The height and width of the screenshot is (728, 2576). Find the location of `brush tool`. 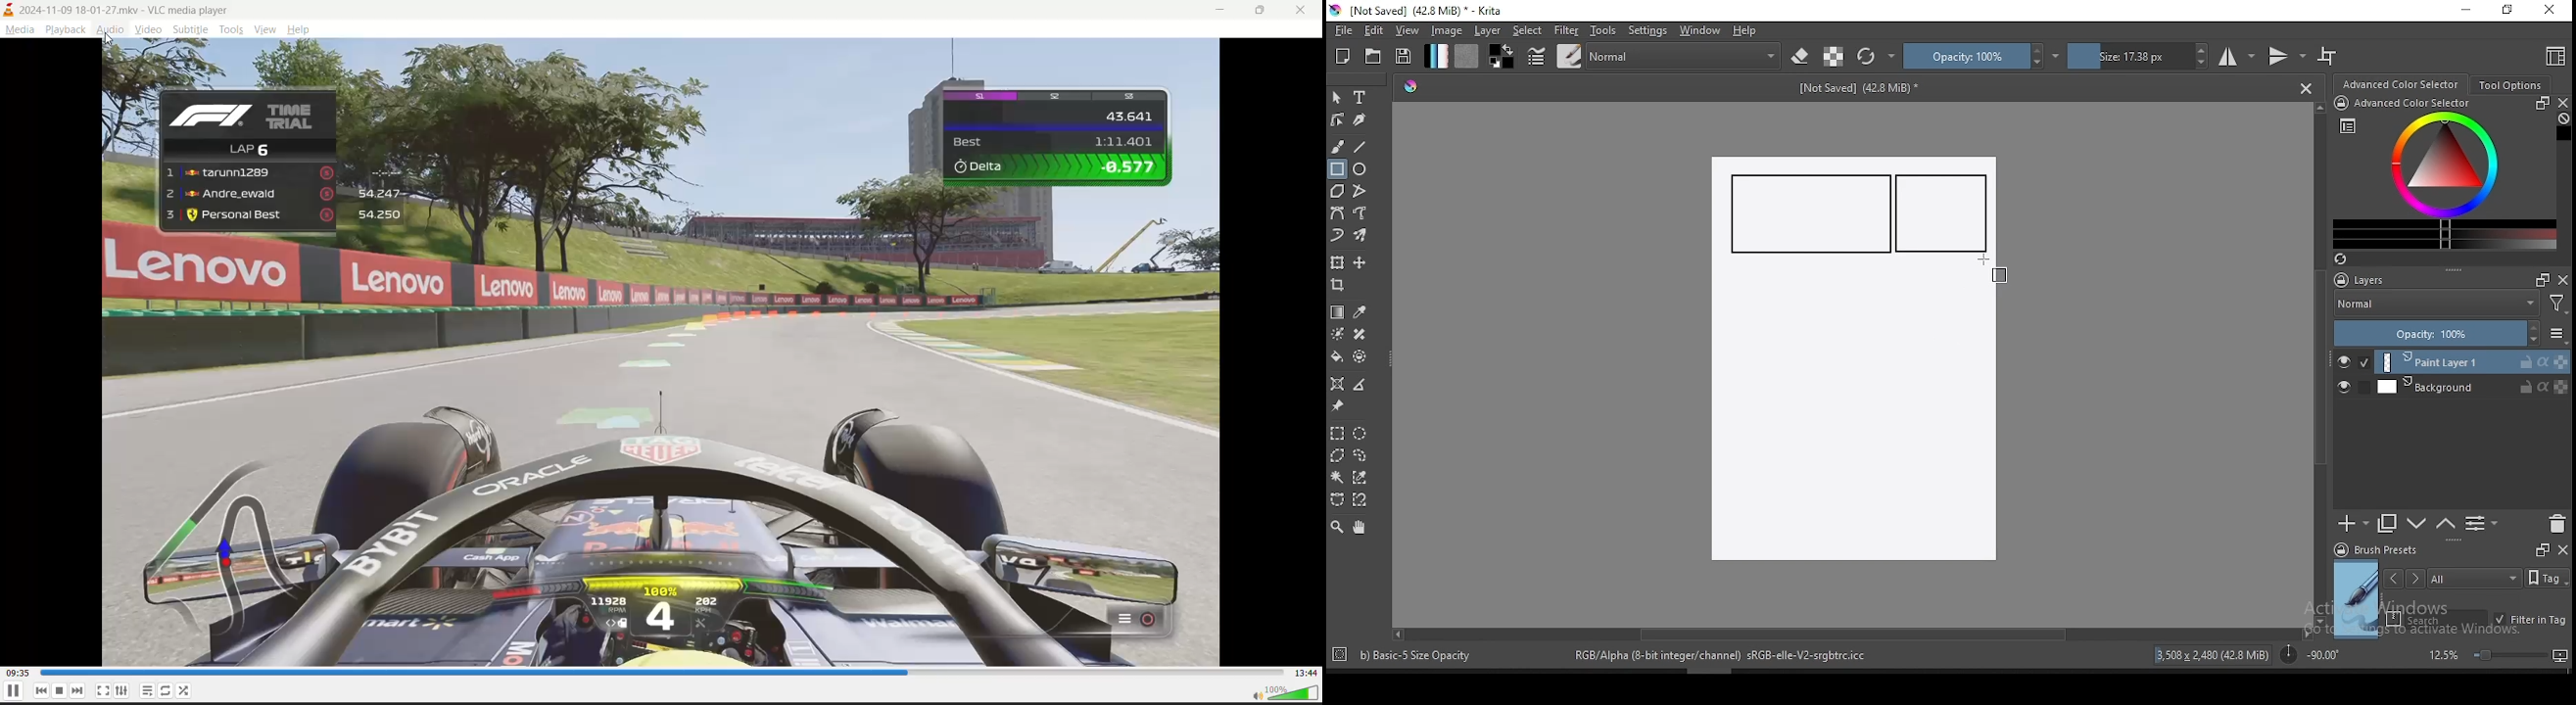

brush tool is located at coordinates (1339, 146).